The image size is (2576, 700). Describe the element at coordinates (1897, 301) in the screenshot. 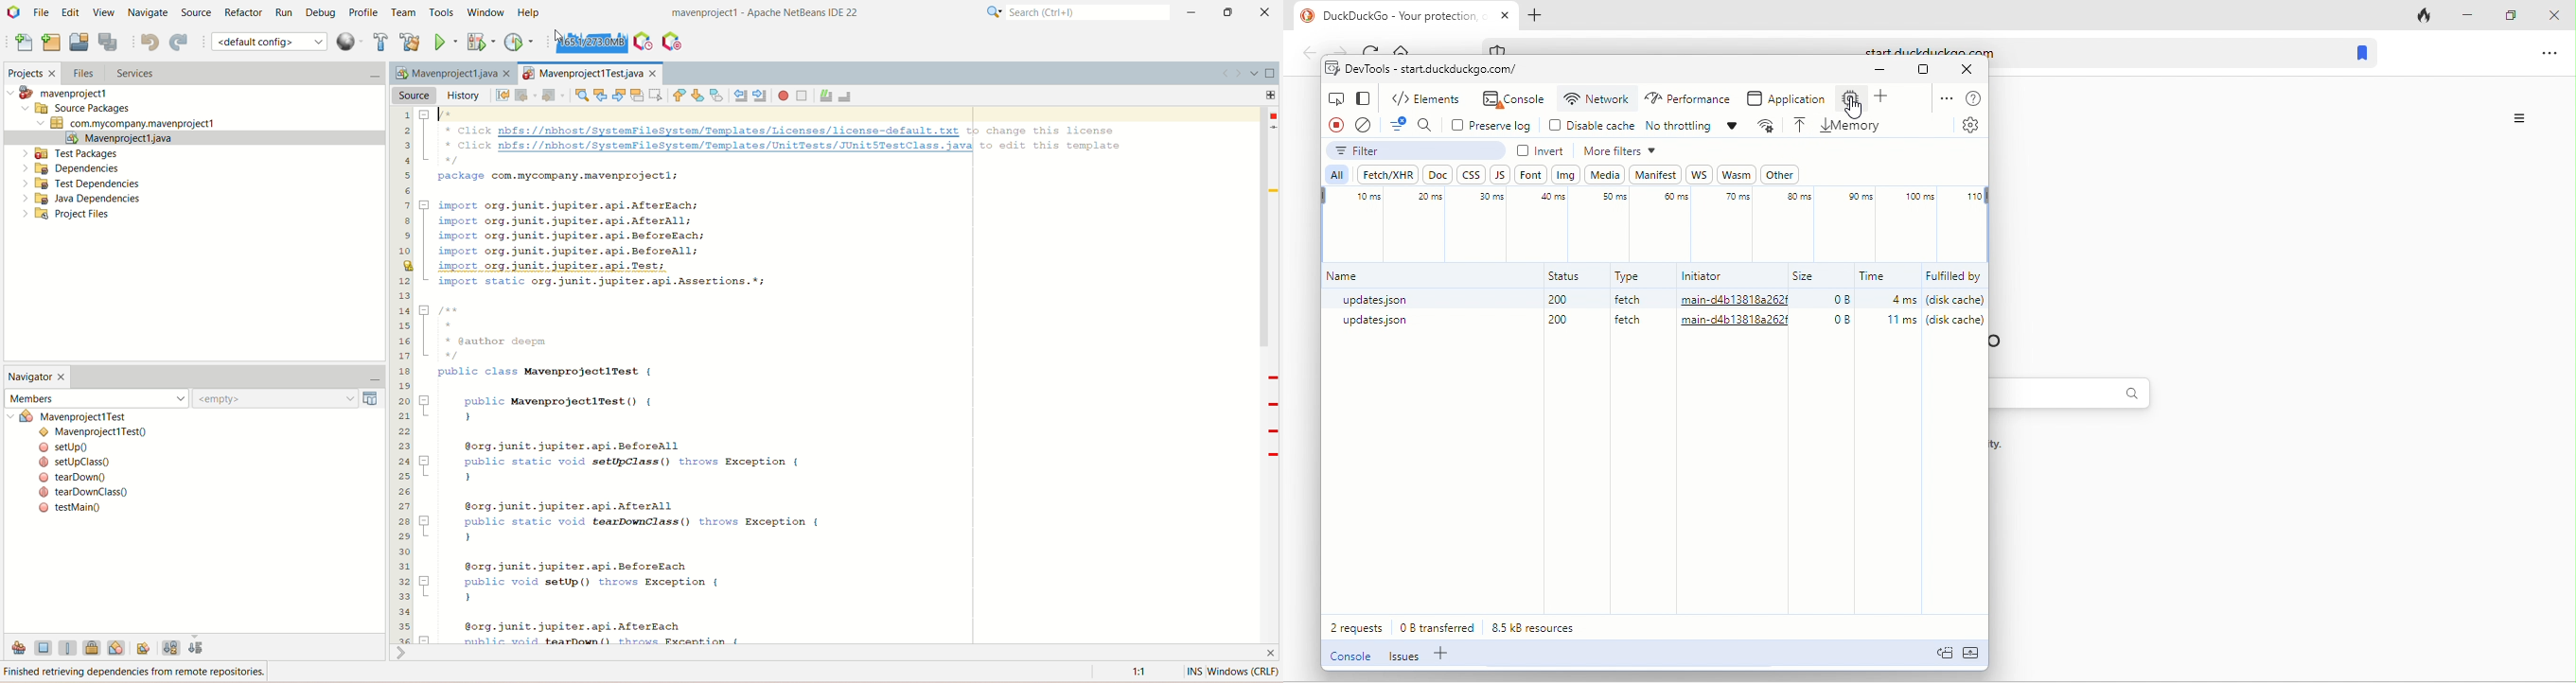

I see `4ms` at that location.